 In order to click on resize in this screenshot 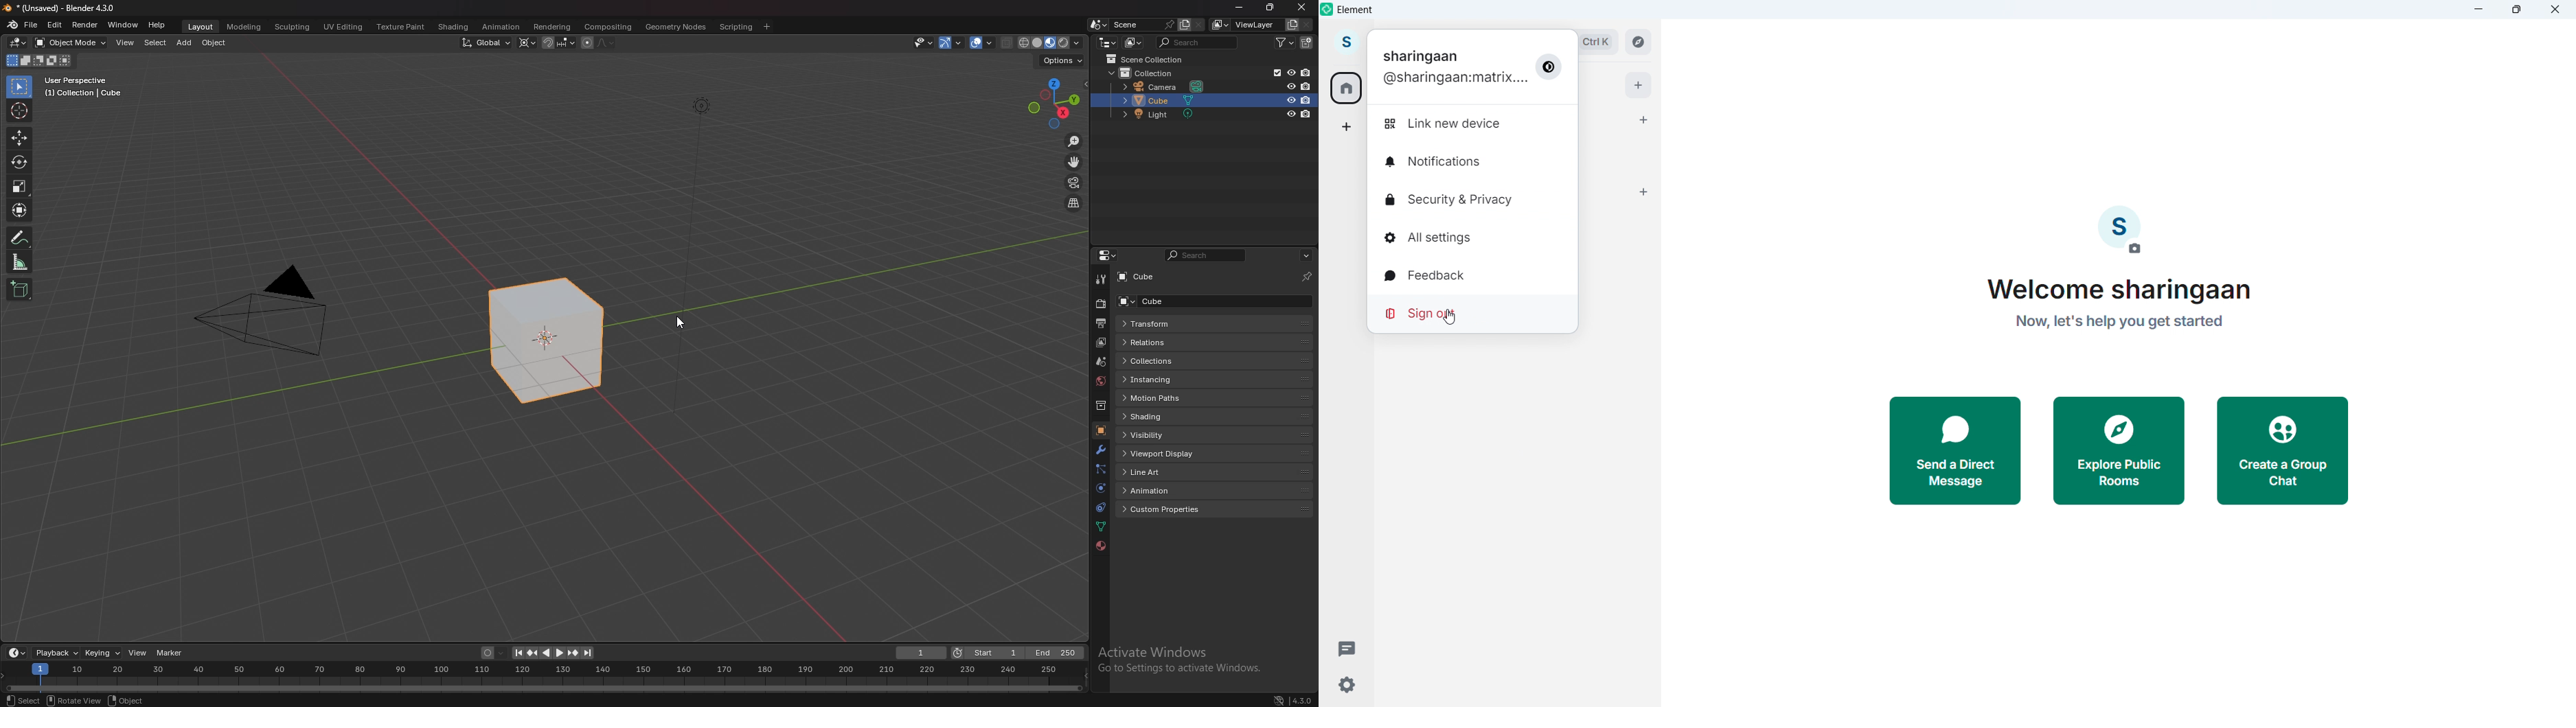, I will do `click(1271, 8)`.